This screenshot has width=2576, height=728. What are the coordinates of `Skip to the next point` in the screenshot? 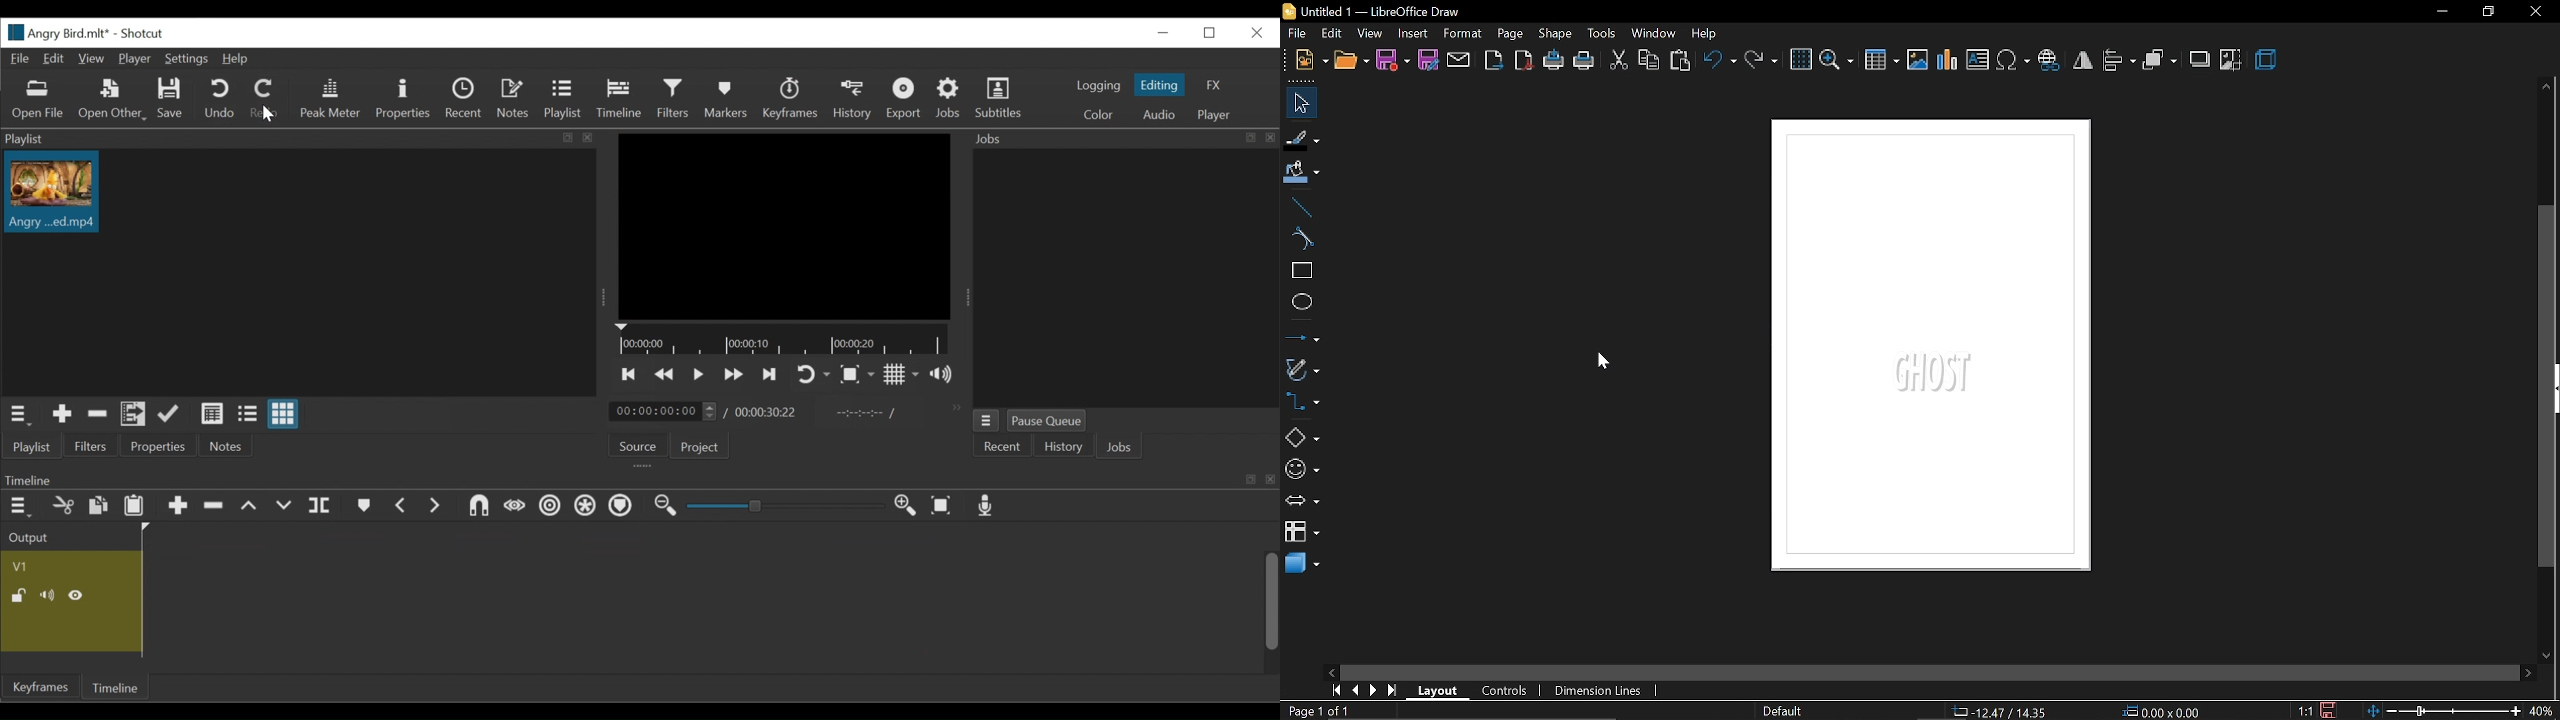 It's located at (769, 375).